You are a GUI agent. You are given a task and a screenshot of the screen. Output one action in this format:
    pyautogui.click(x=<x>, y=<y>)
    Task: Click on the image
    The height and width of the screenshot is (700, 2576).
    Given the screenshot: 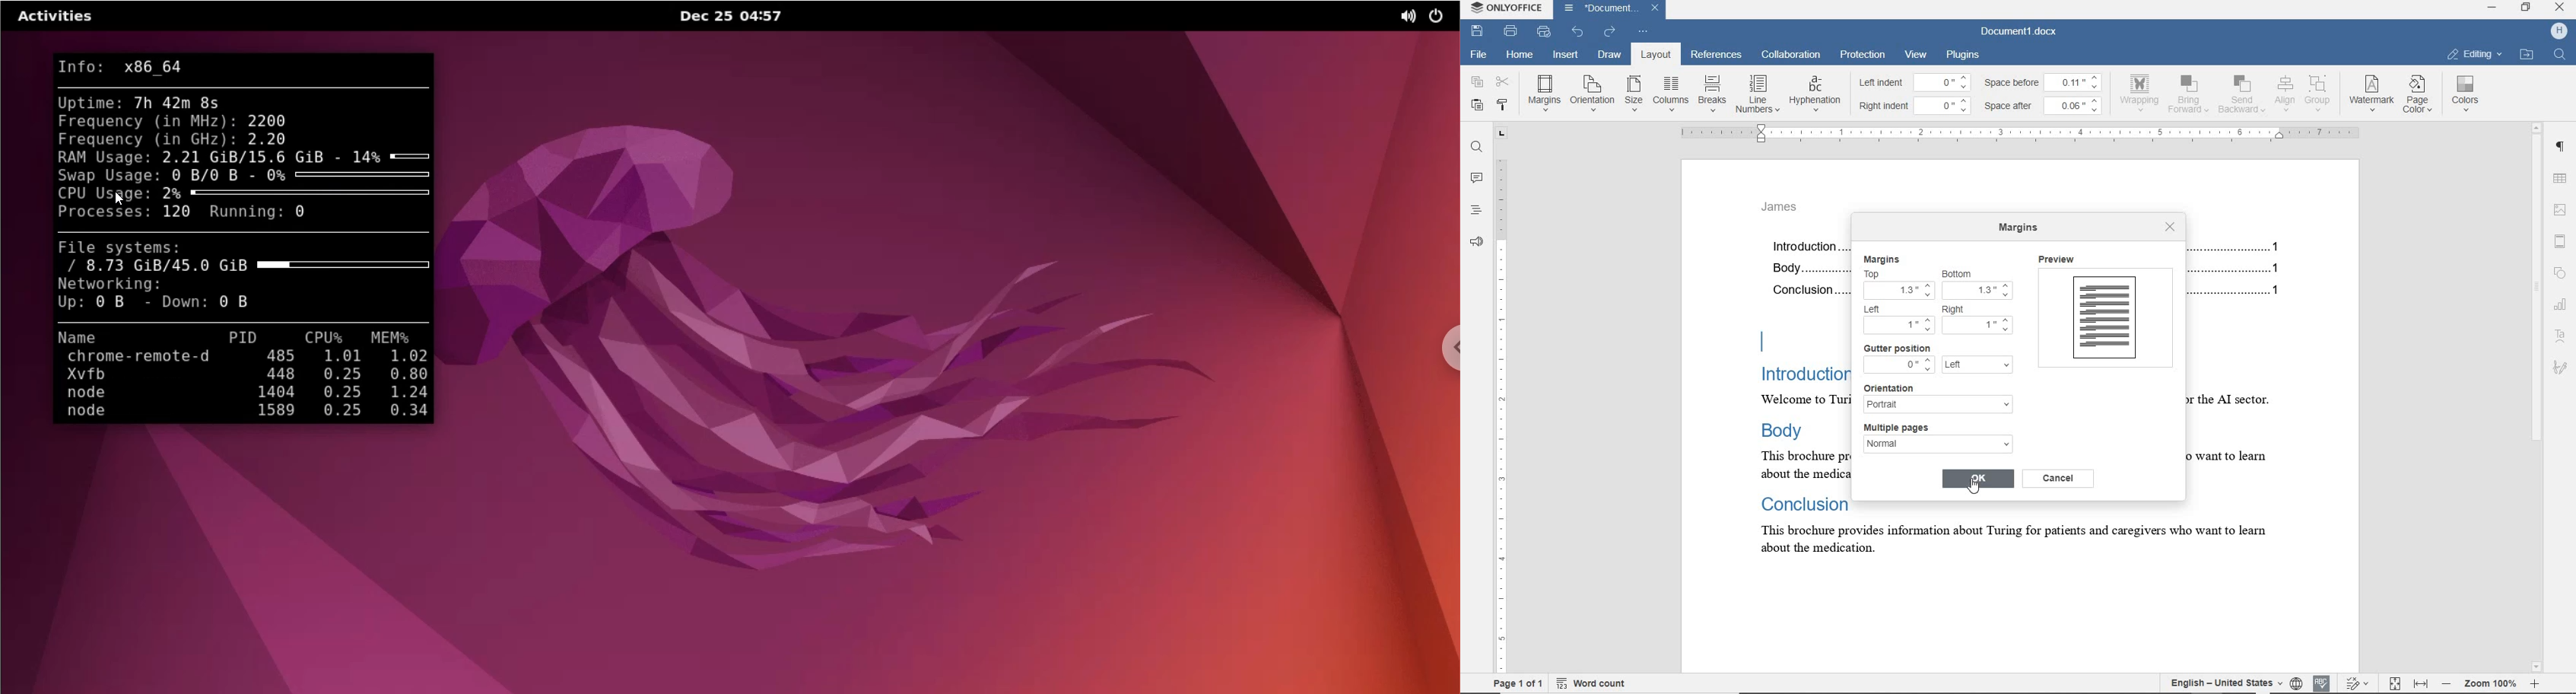 What is the action you would take?
    pyautogui.click(x=2562, y=208)
    